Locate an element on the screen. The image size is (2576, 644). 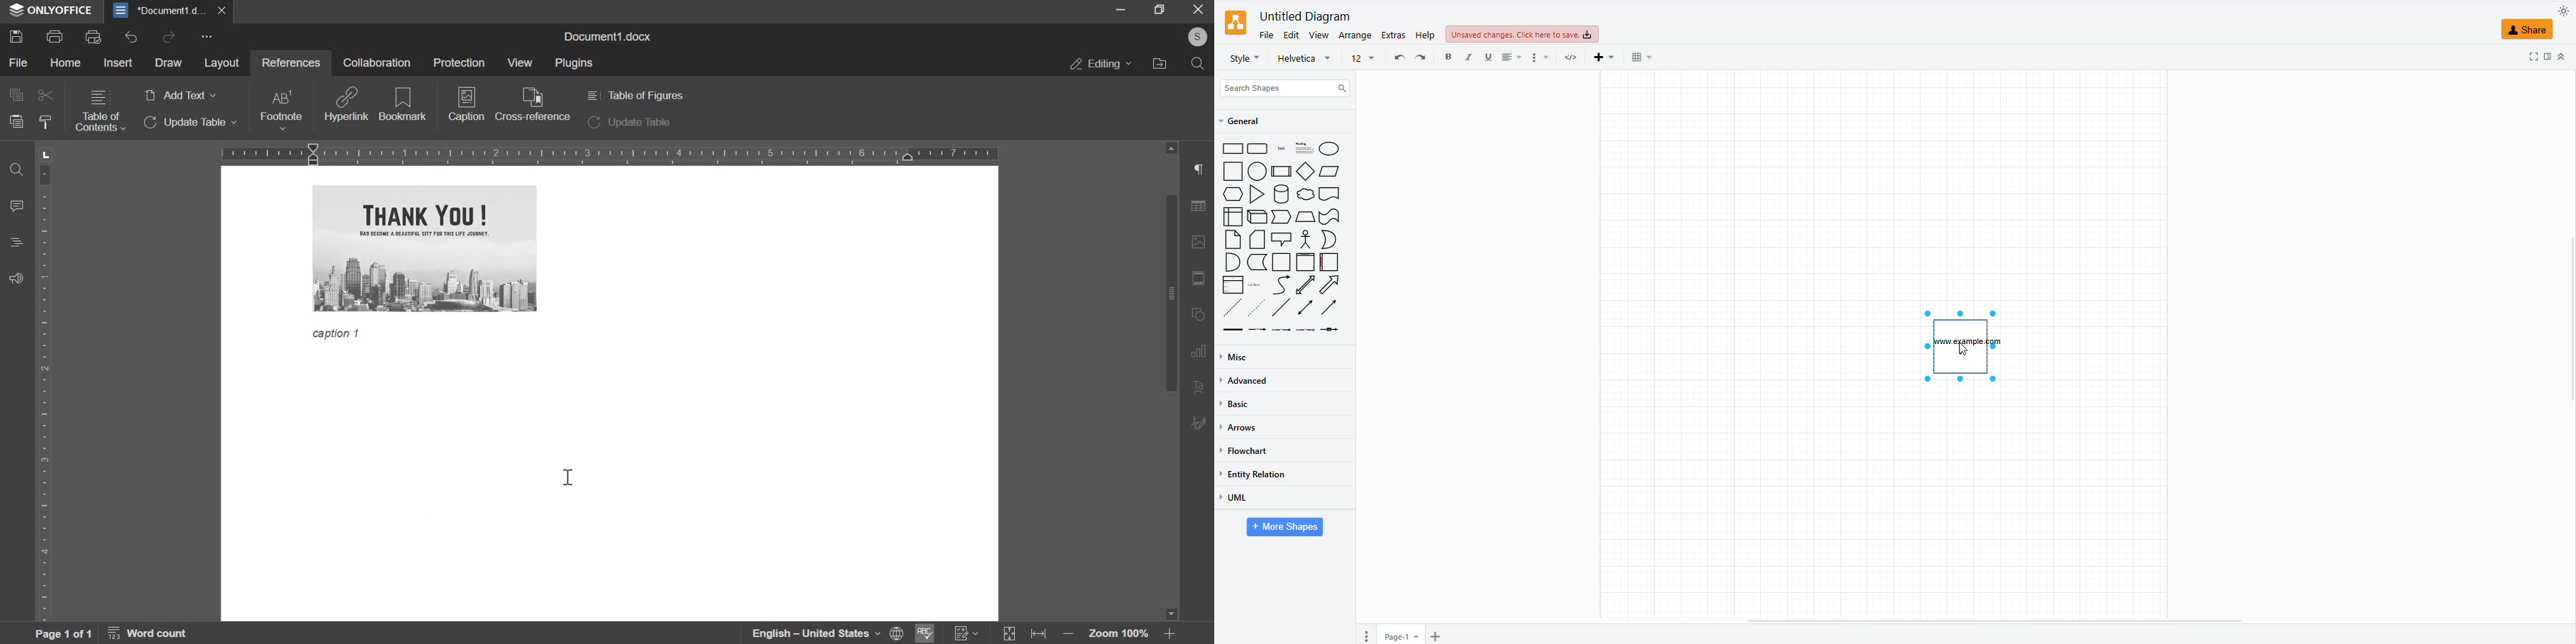
Cursor is located at coordinates (568, 476).